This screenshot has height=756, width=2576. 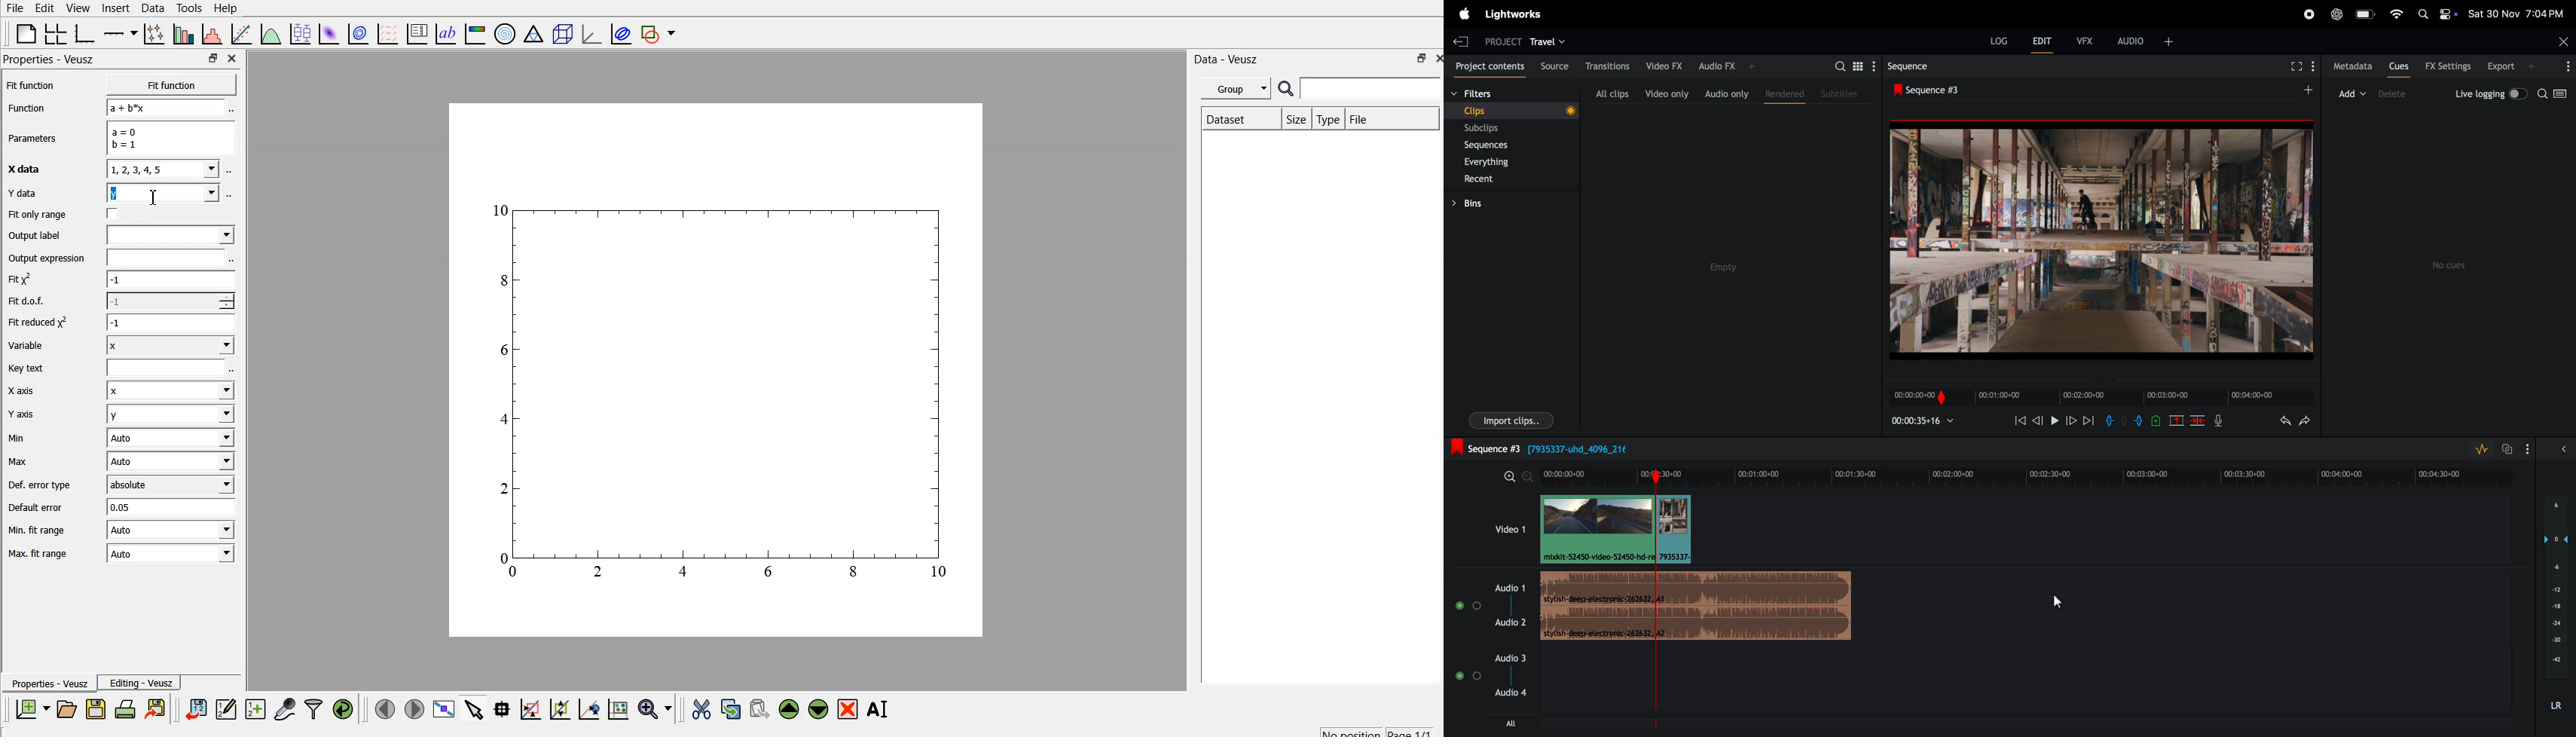 What do you see at coordinates (171, 234) in the screenshot?
I see `input label` at bounding box center [171, 234].